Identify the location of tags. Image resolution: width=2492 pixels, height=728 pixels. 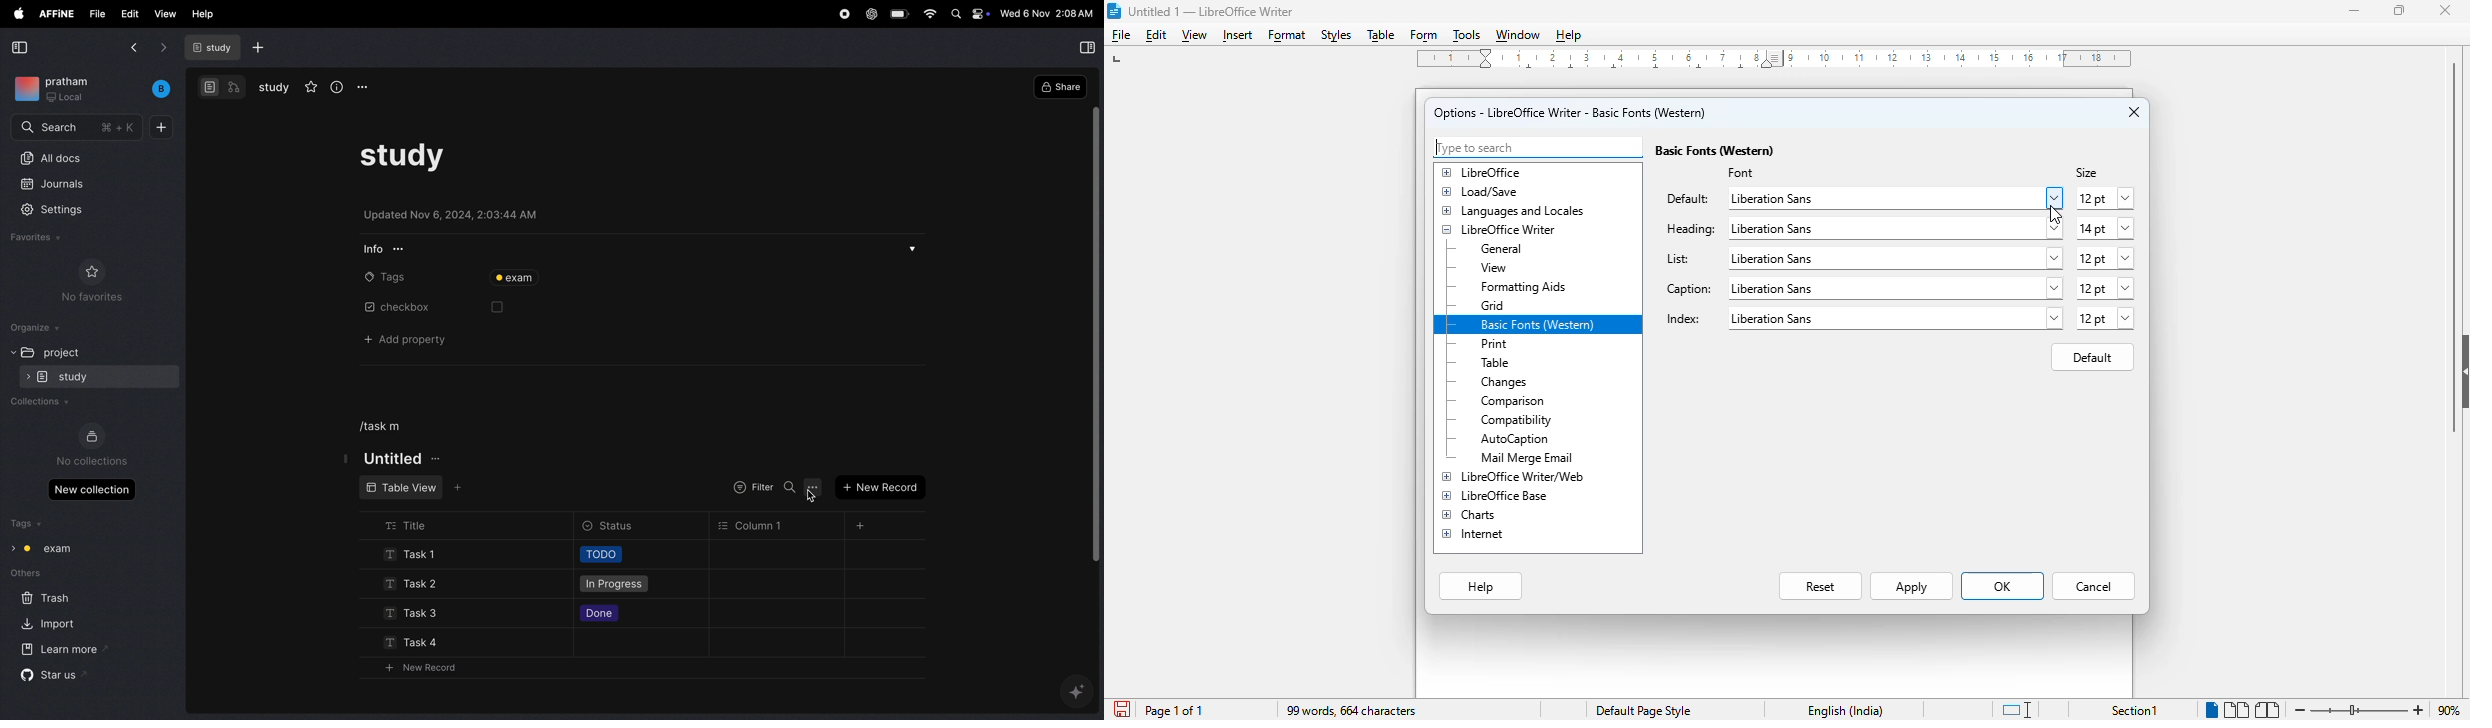
(31, 523).